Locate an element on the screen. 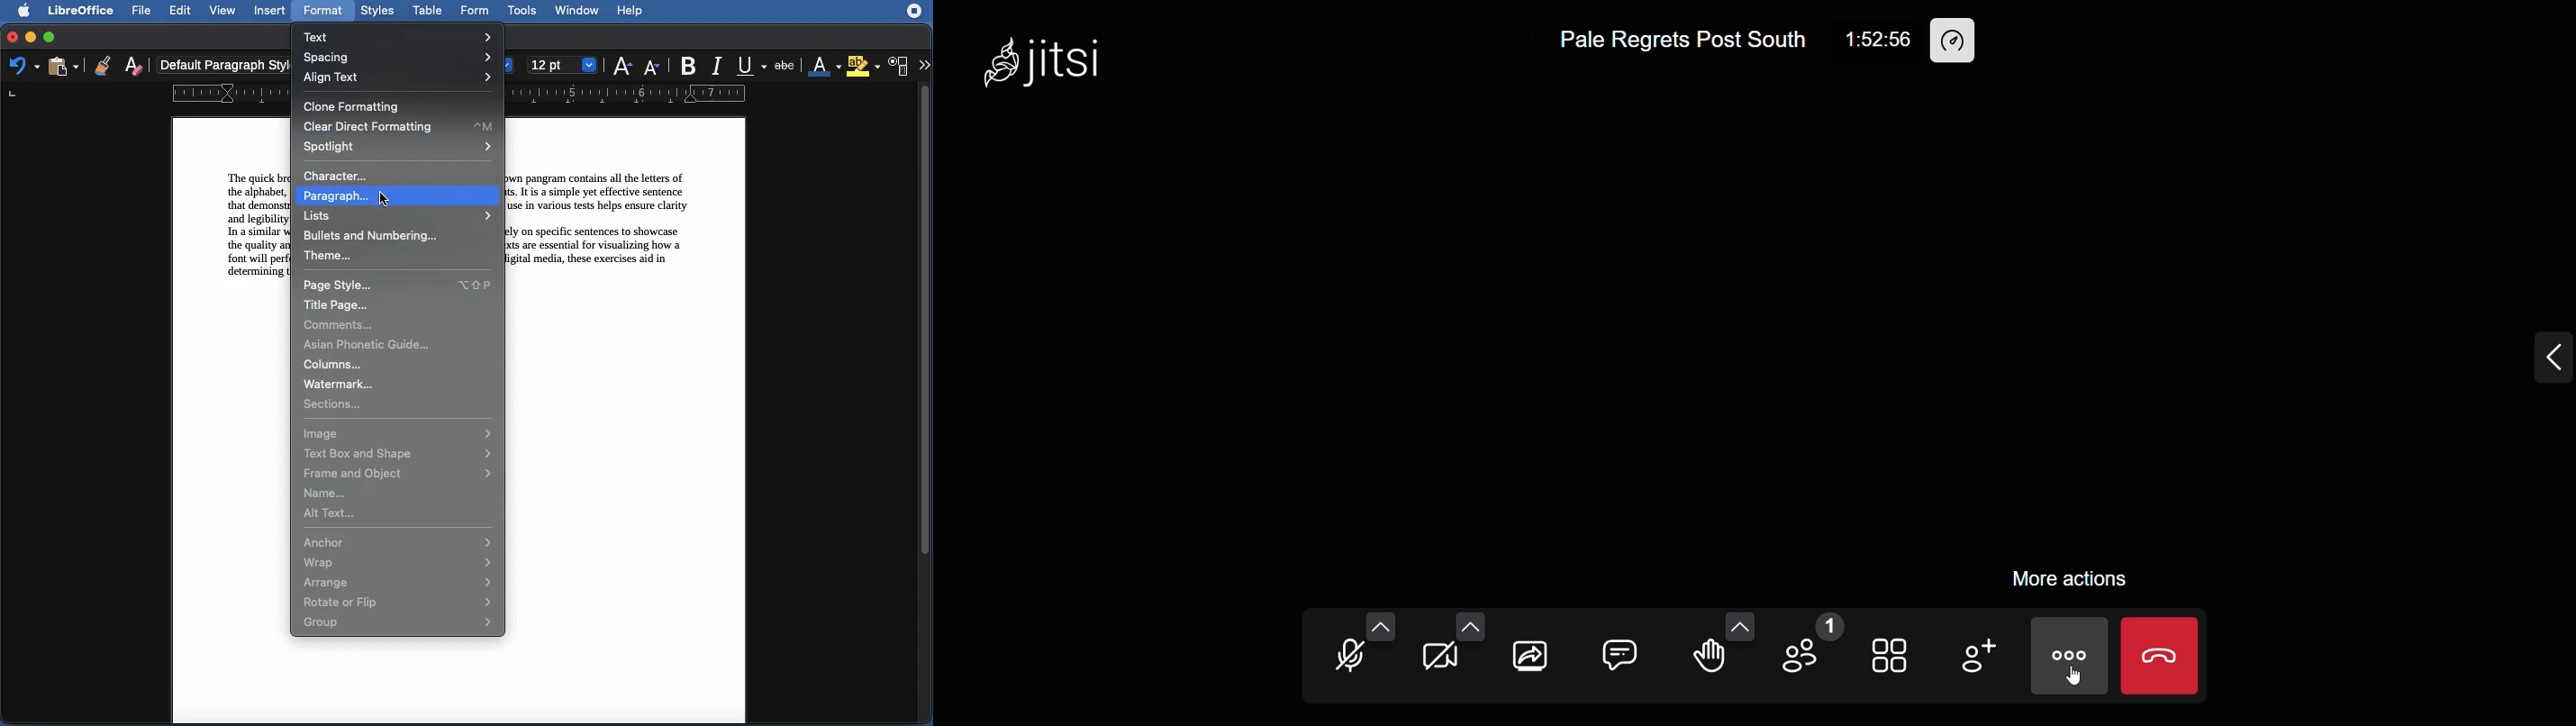  Edit is located at coordinates (181, 10).